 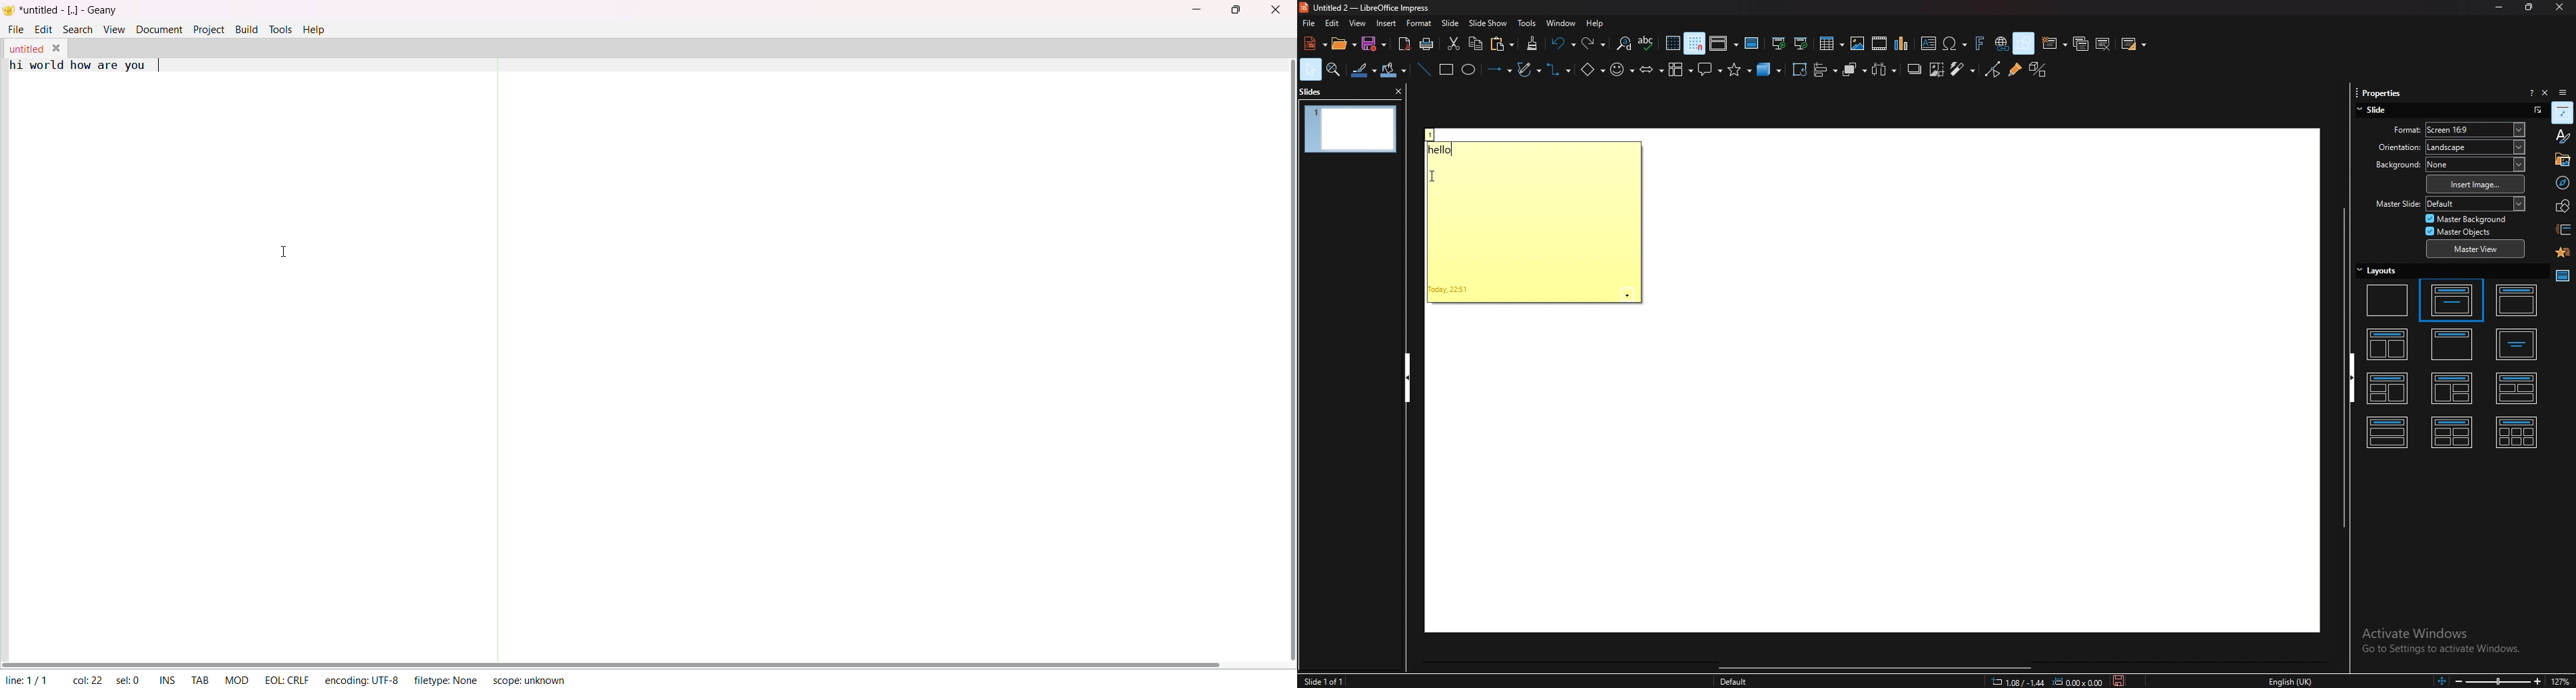 What do you see at coordinates (1627, 295) in the screenshot?
I see `comment box options` at bounding box center [1627, 295].